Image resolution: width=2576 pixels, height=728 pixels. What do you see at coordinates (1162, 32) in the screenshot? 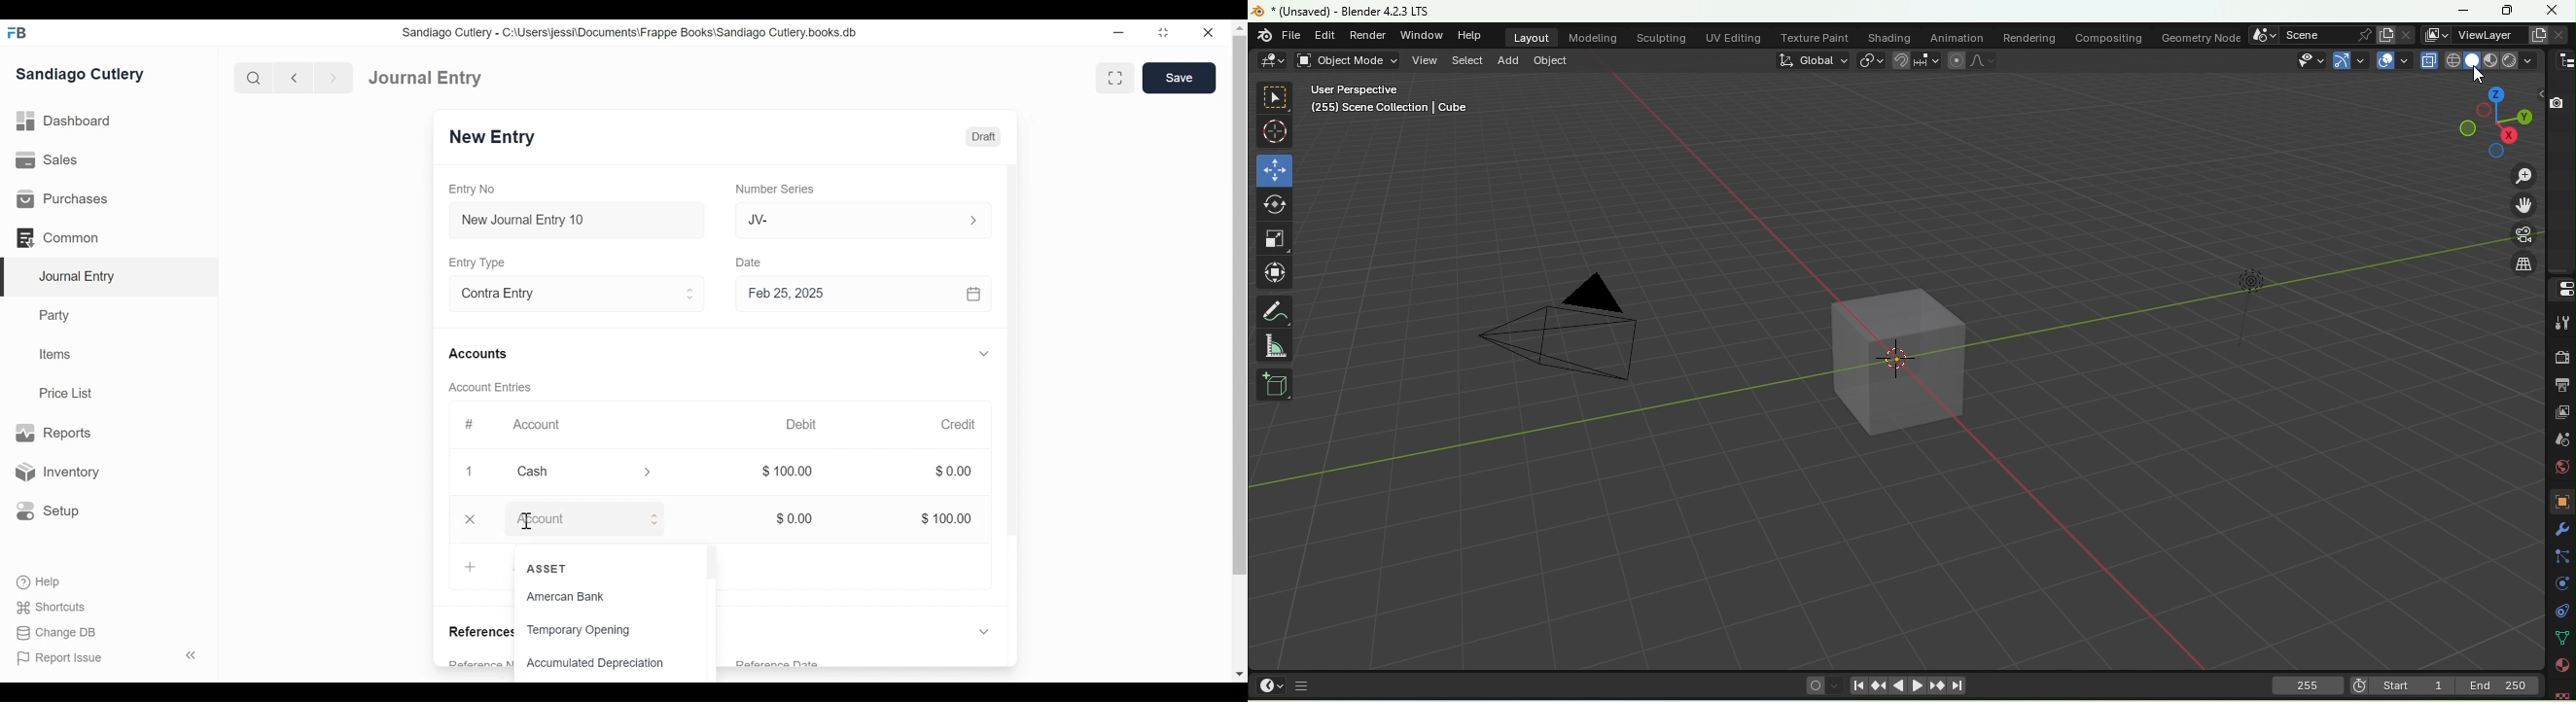
I see `Restore` at bounding box center [1162, 32].